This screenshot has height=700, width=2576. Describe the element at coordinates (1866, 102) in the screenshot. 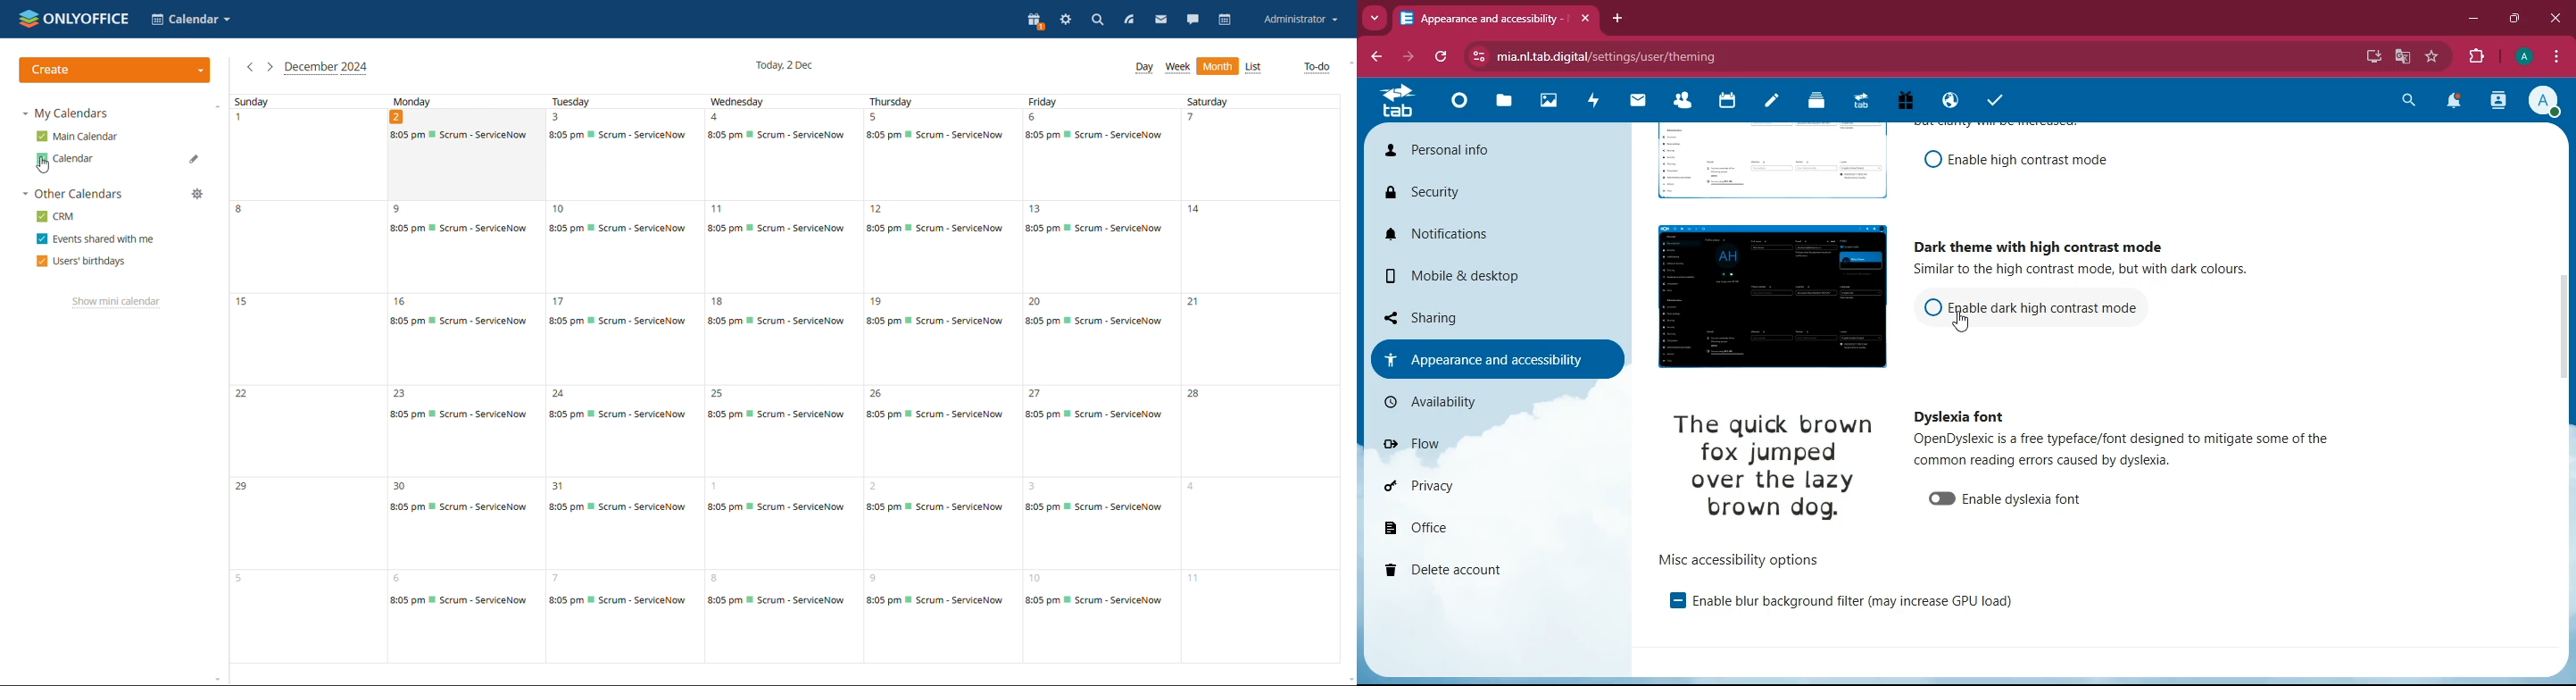

I see `tab` at that location.